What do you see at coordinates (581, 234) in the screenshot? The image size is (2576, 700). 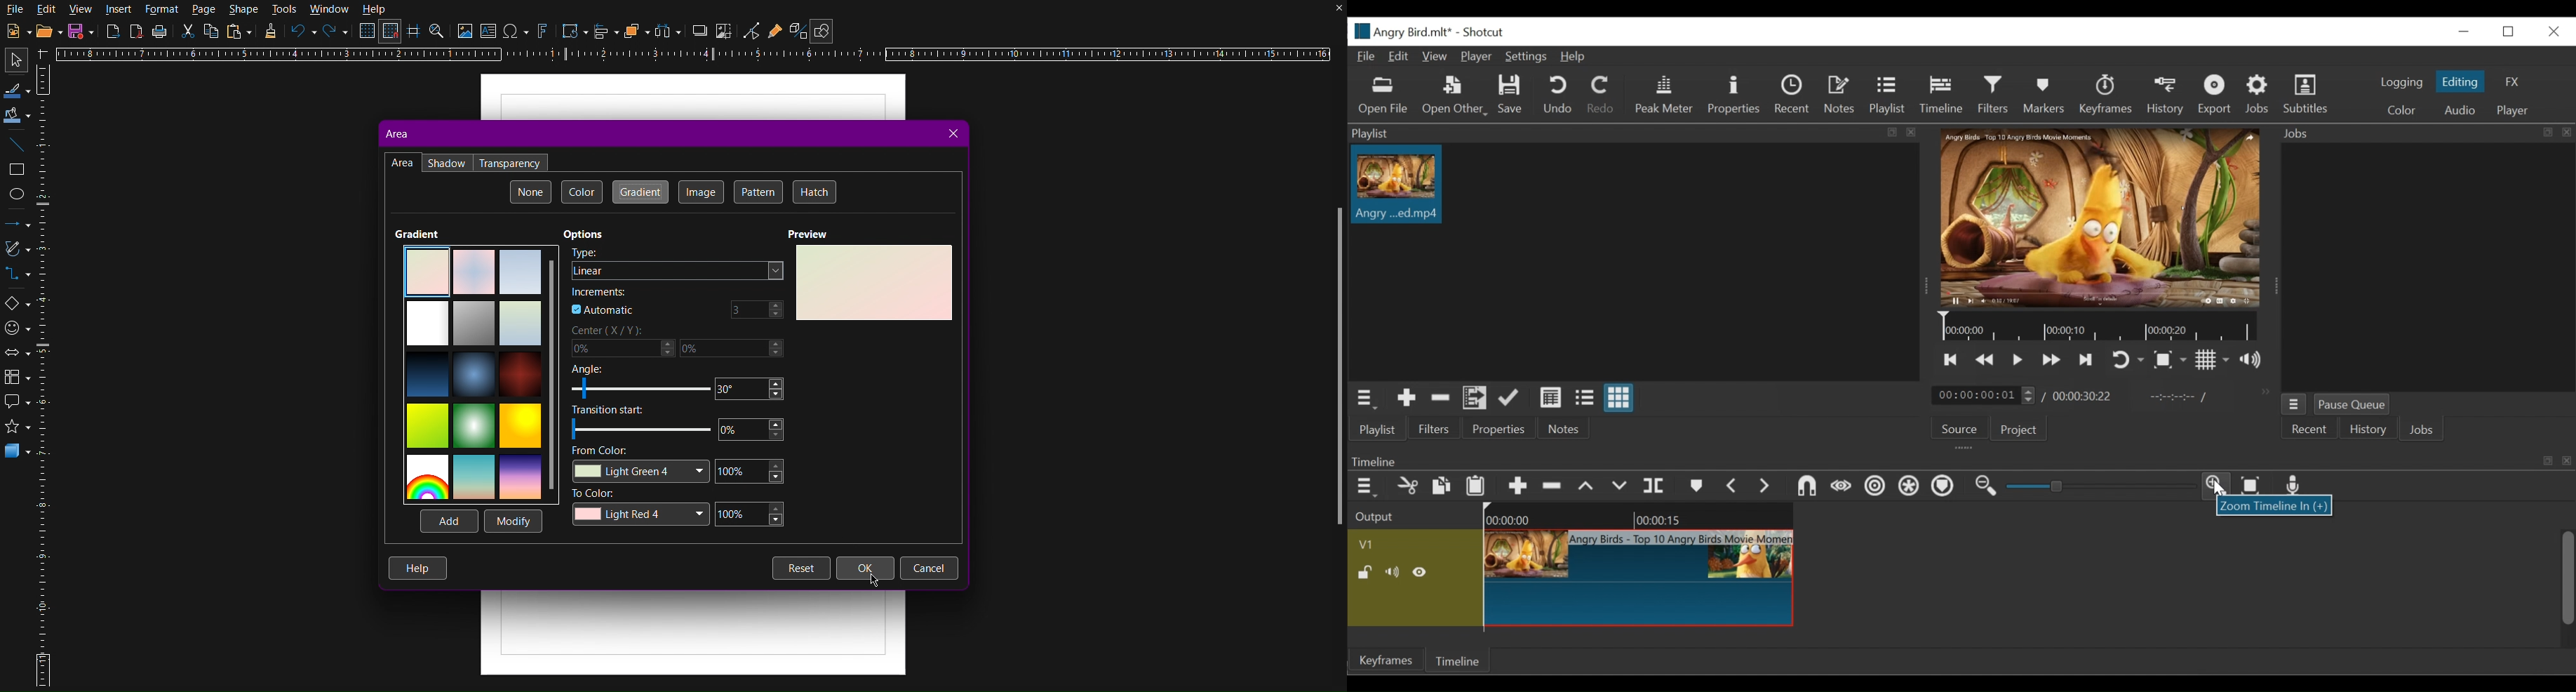 I see `Options` at bounding box center [581, 234].